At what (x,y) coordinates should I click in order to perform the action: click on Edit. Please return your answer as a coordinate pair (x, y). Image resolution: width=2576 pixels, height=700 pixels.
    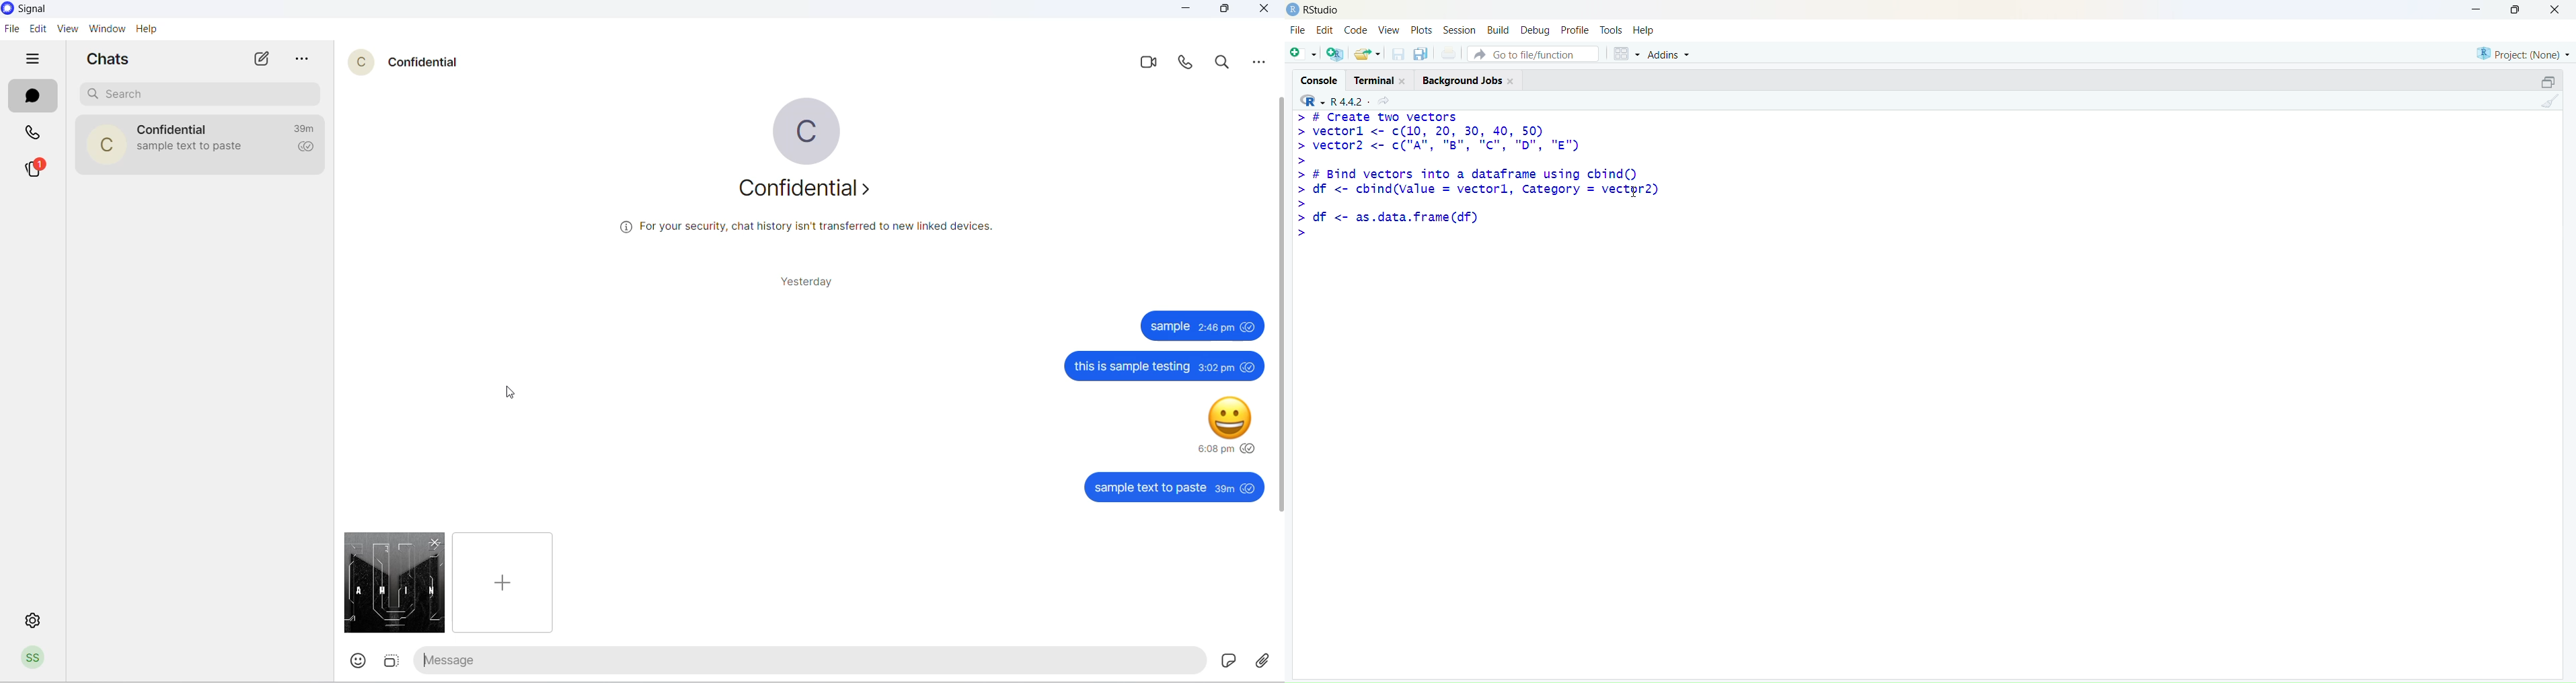
    Looking at the image, I should click on (1326, 30).